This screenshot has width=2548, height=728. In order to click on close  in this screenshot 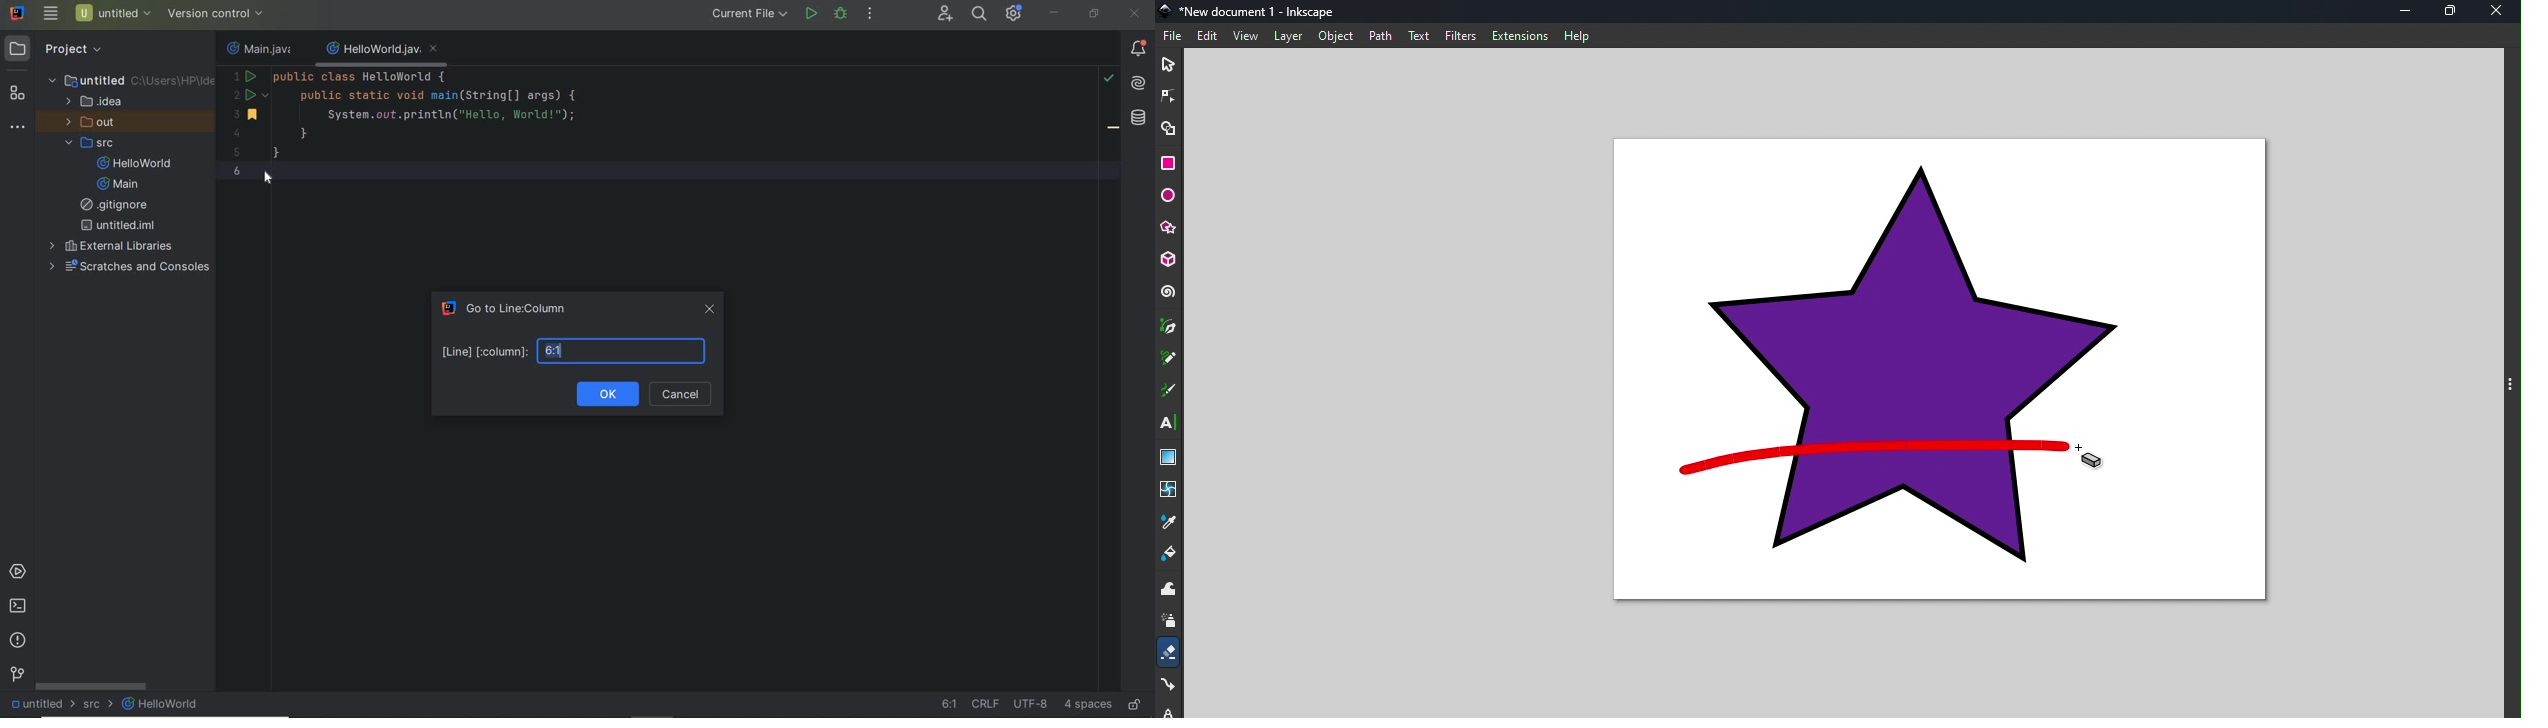, I will do `click(2501, 12)`.